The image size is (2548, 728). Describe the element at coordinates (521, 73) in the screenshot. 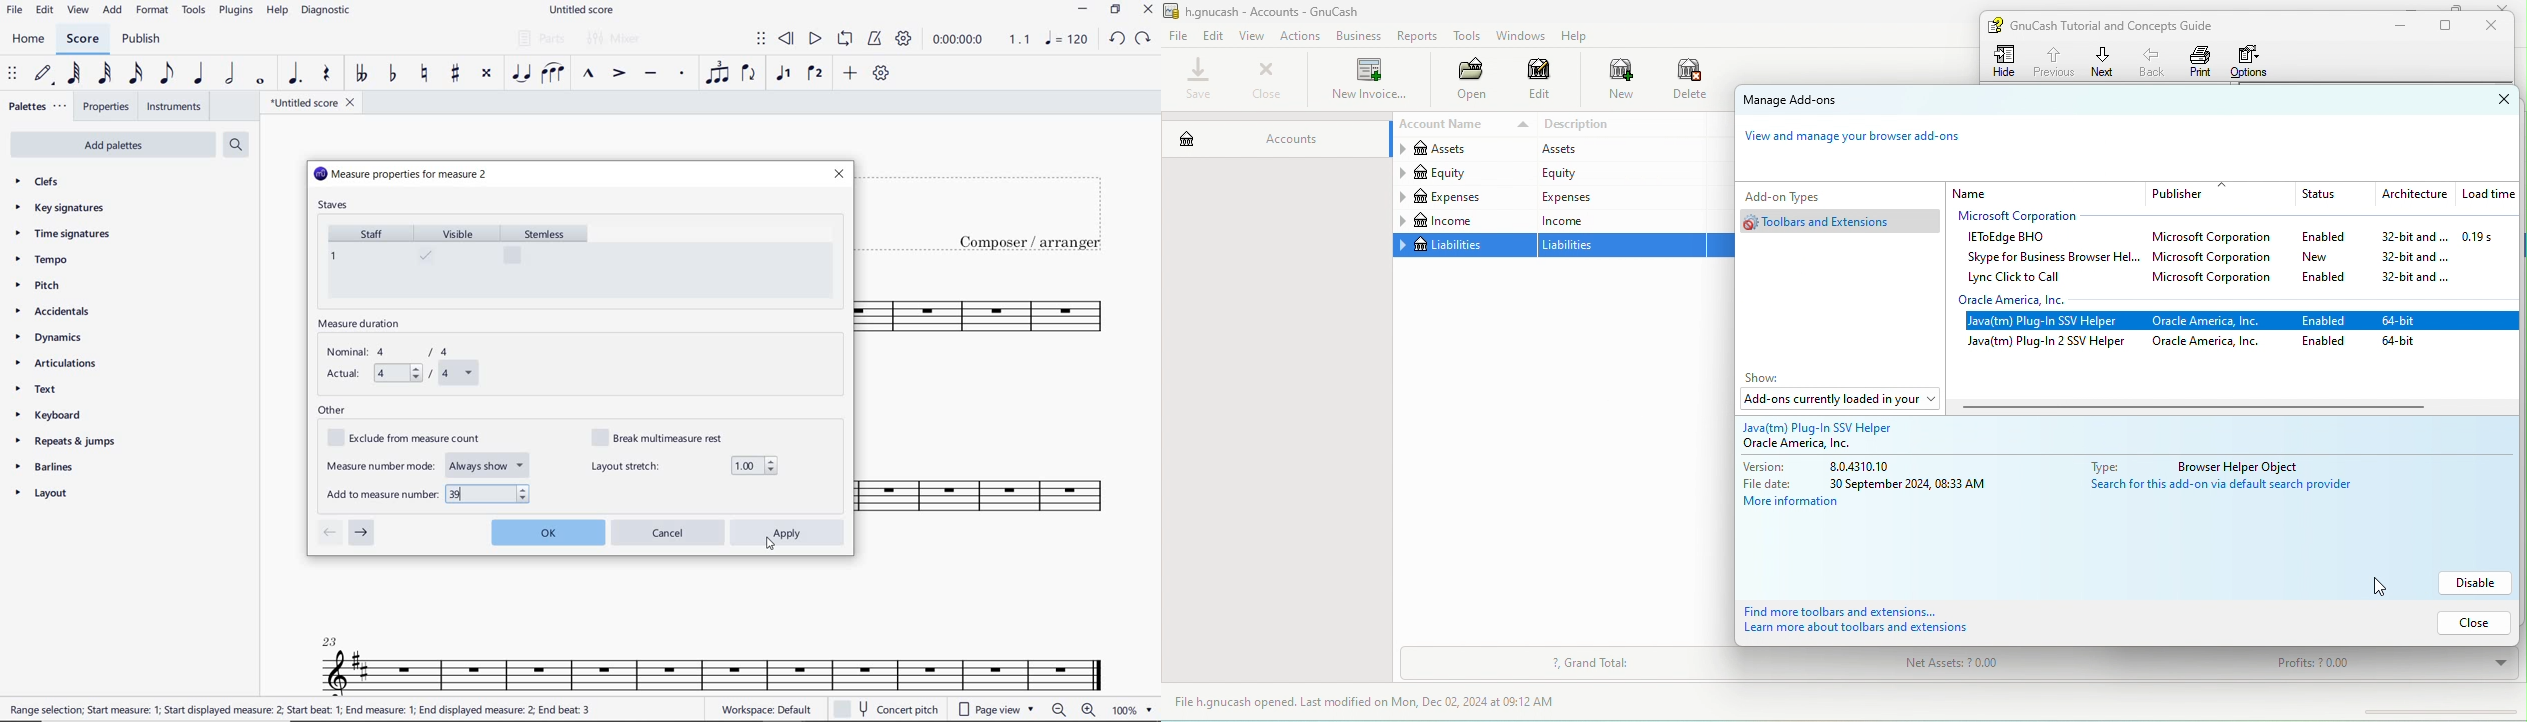

I see `TIE` at that location.